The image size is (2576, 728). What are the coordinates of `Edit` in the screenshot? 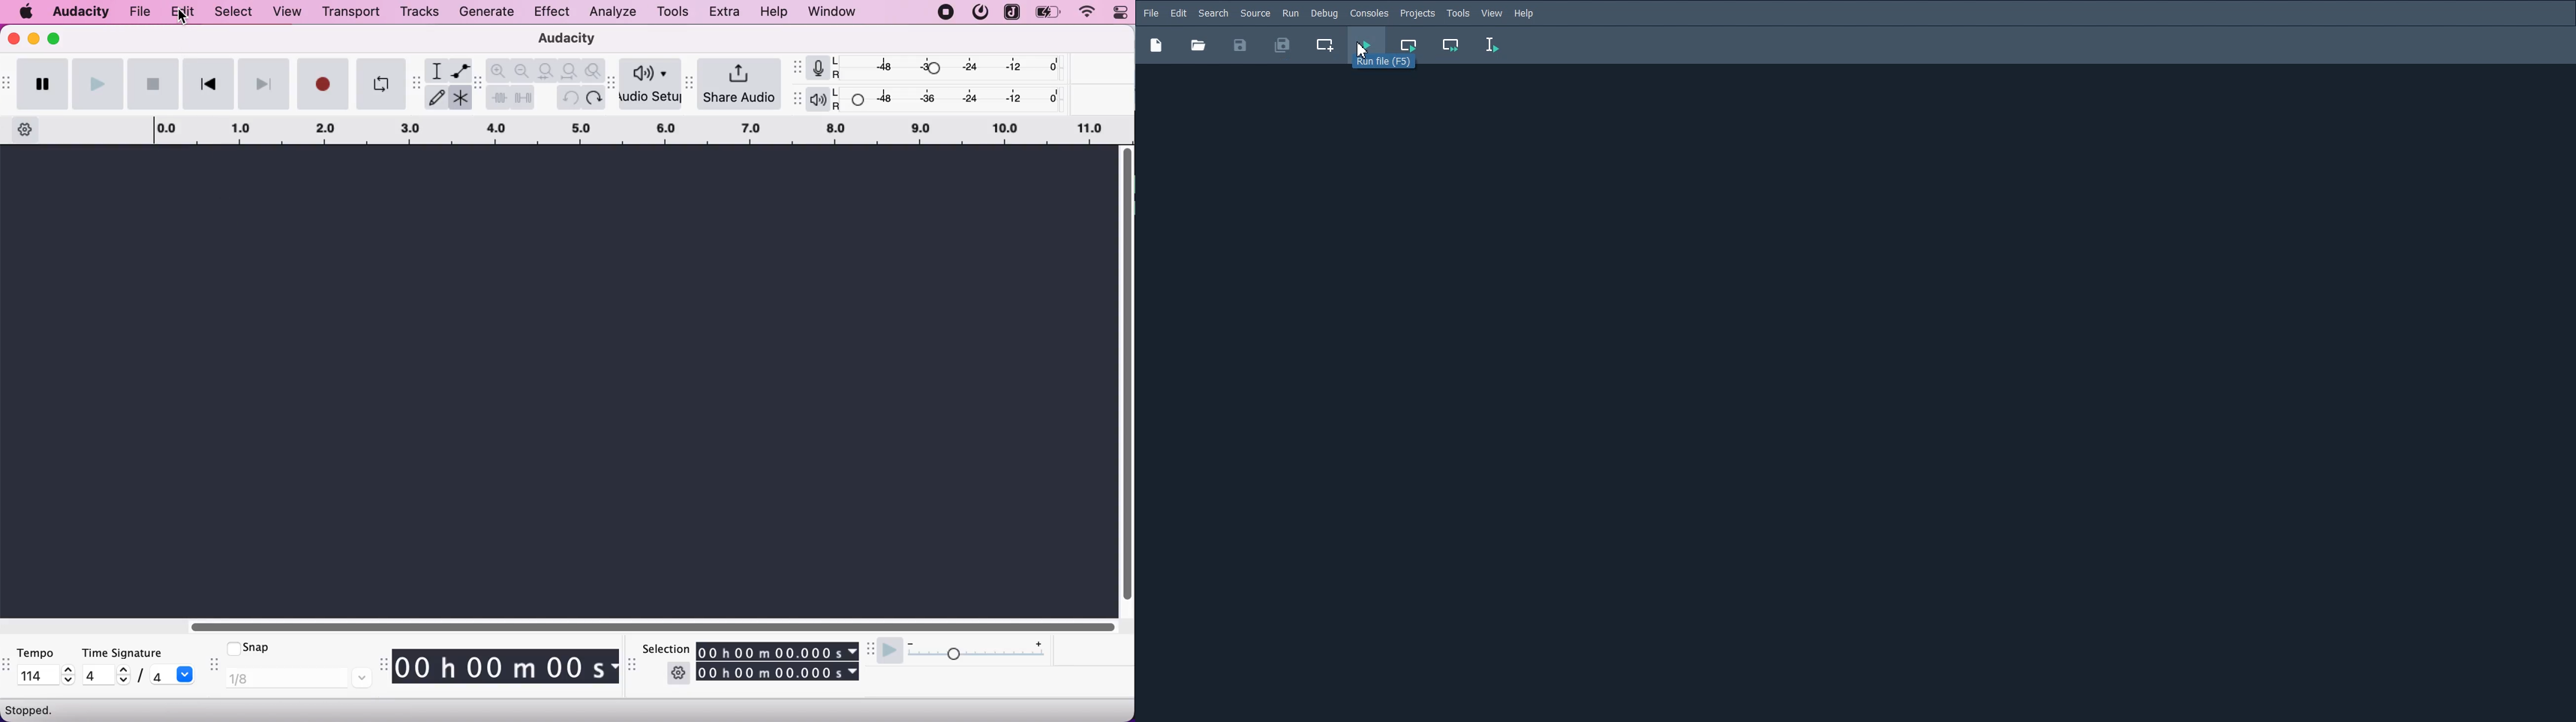 It's located at (1178, 14).